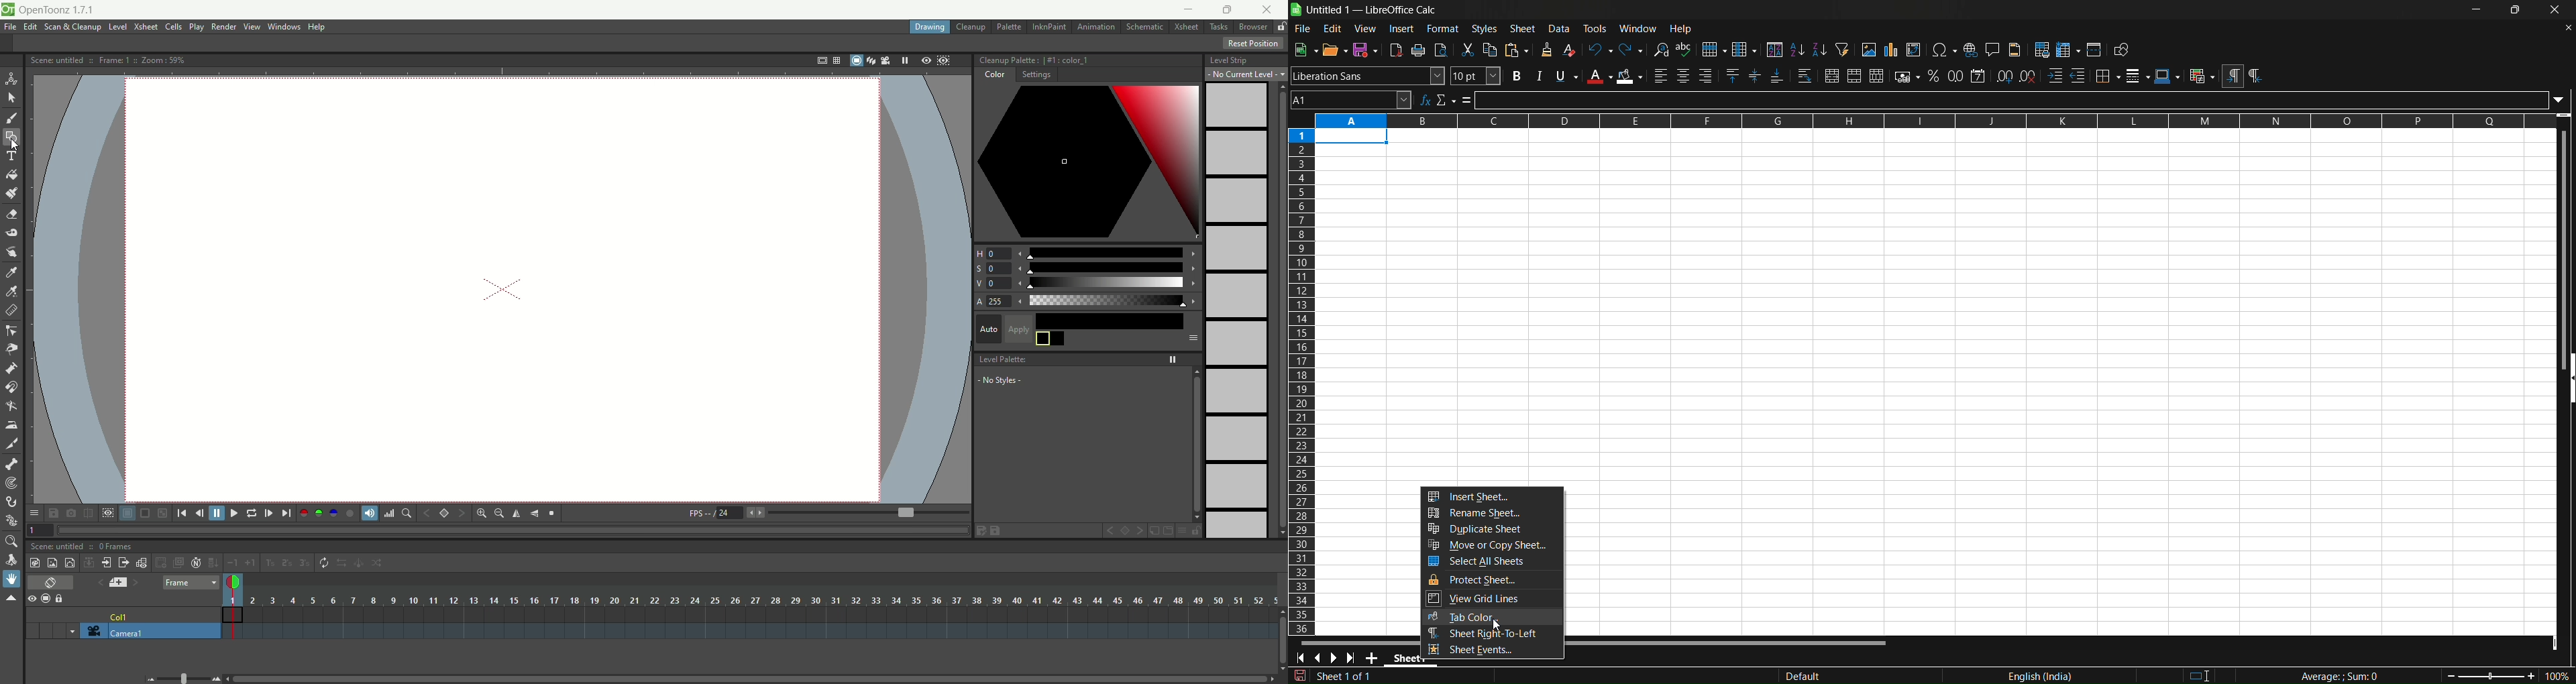 This screenshot has height=700, width=2576. I want to click on close sub-Xsheet, so click(124, 563).